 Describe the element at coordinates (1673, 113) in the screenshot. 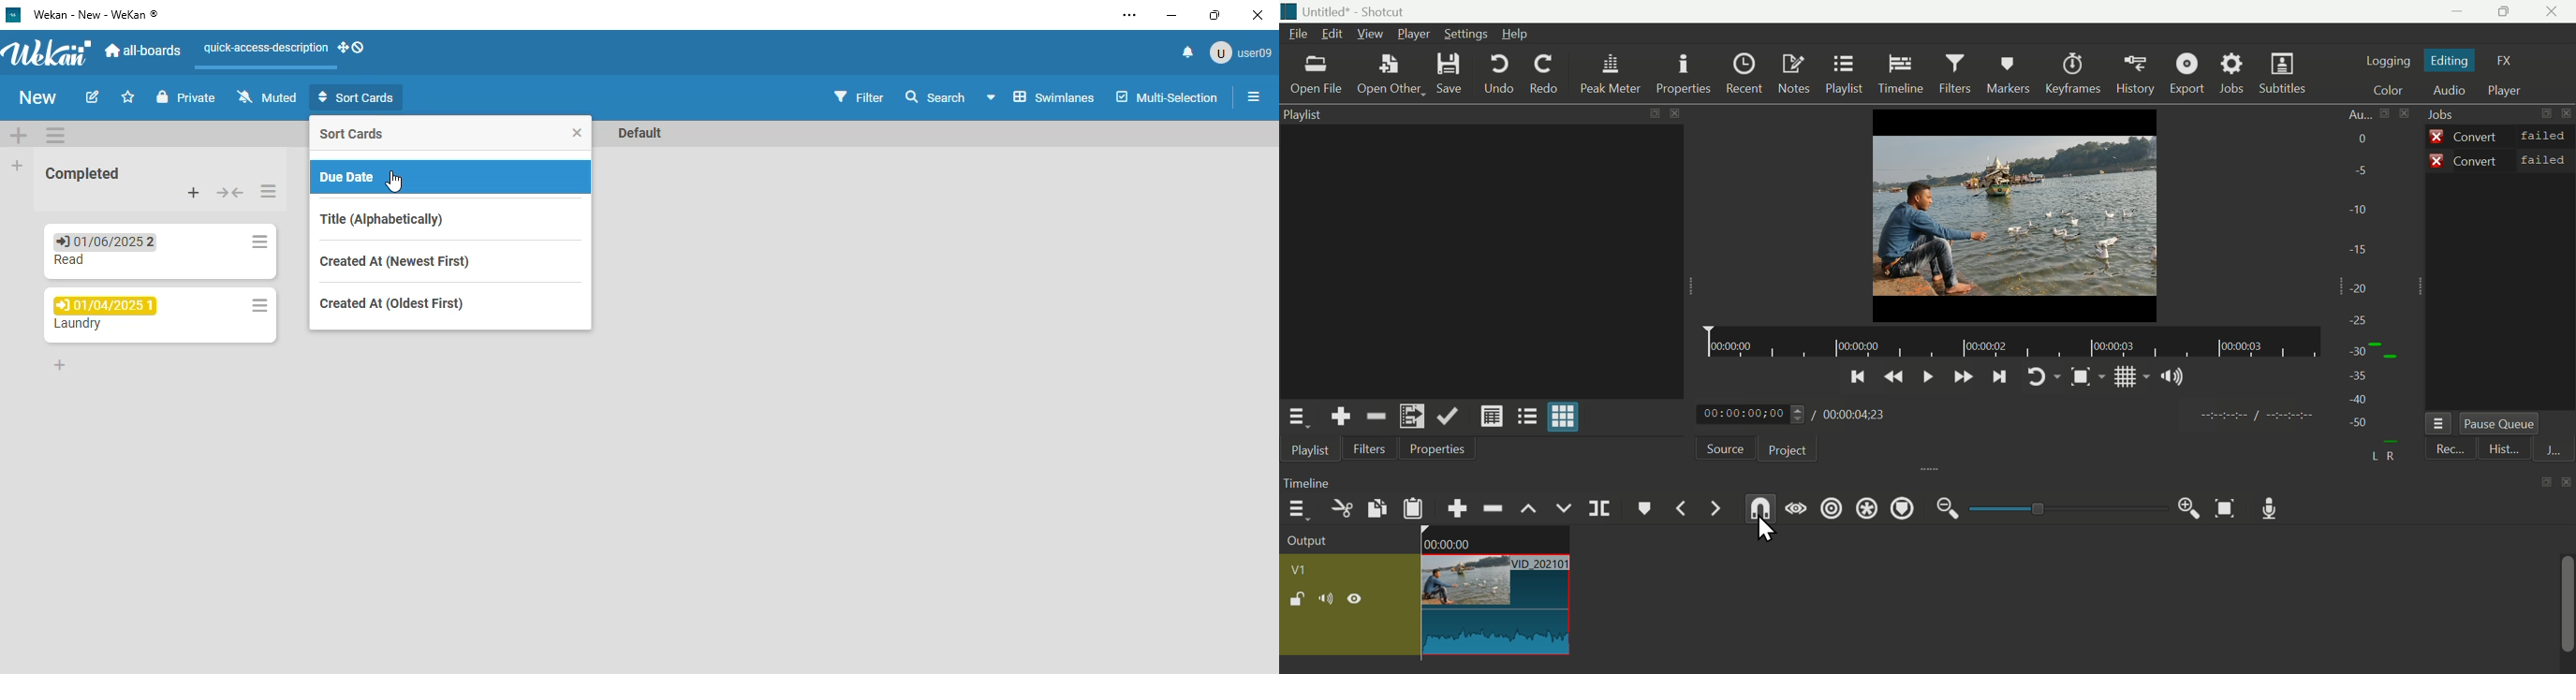

I see `close` at that location.